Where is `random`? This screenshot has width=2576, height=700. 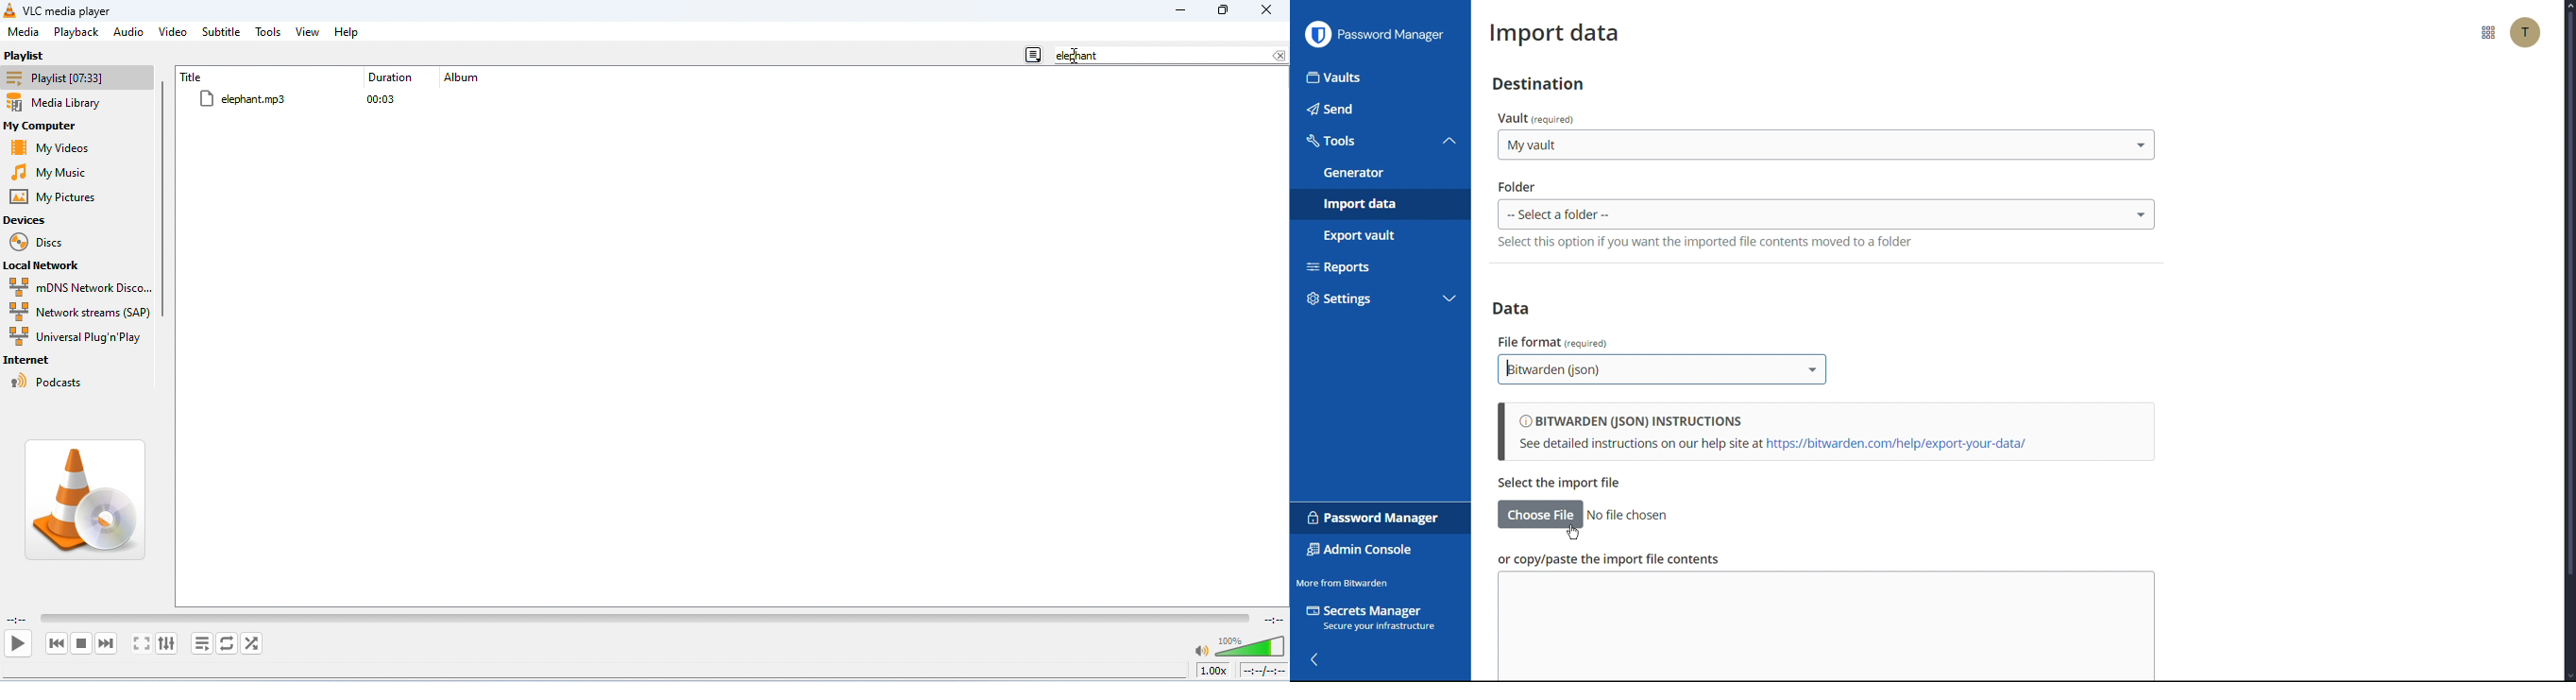 random is located at coordinates (251, 643).